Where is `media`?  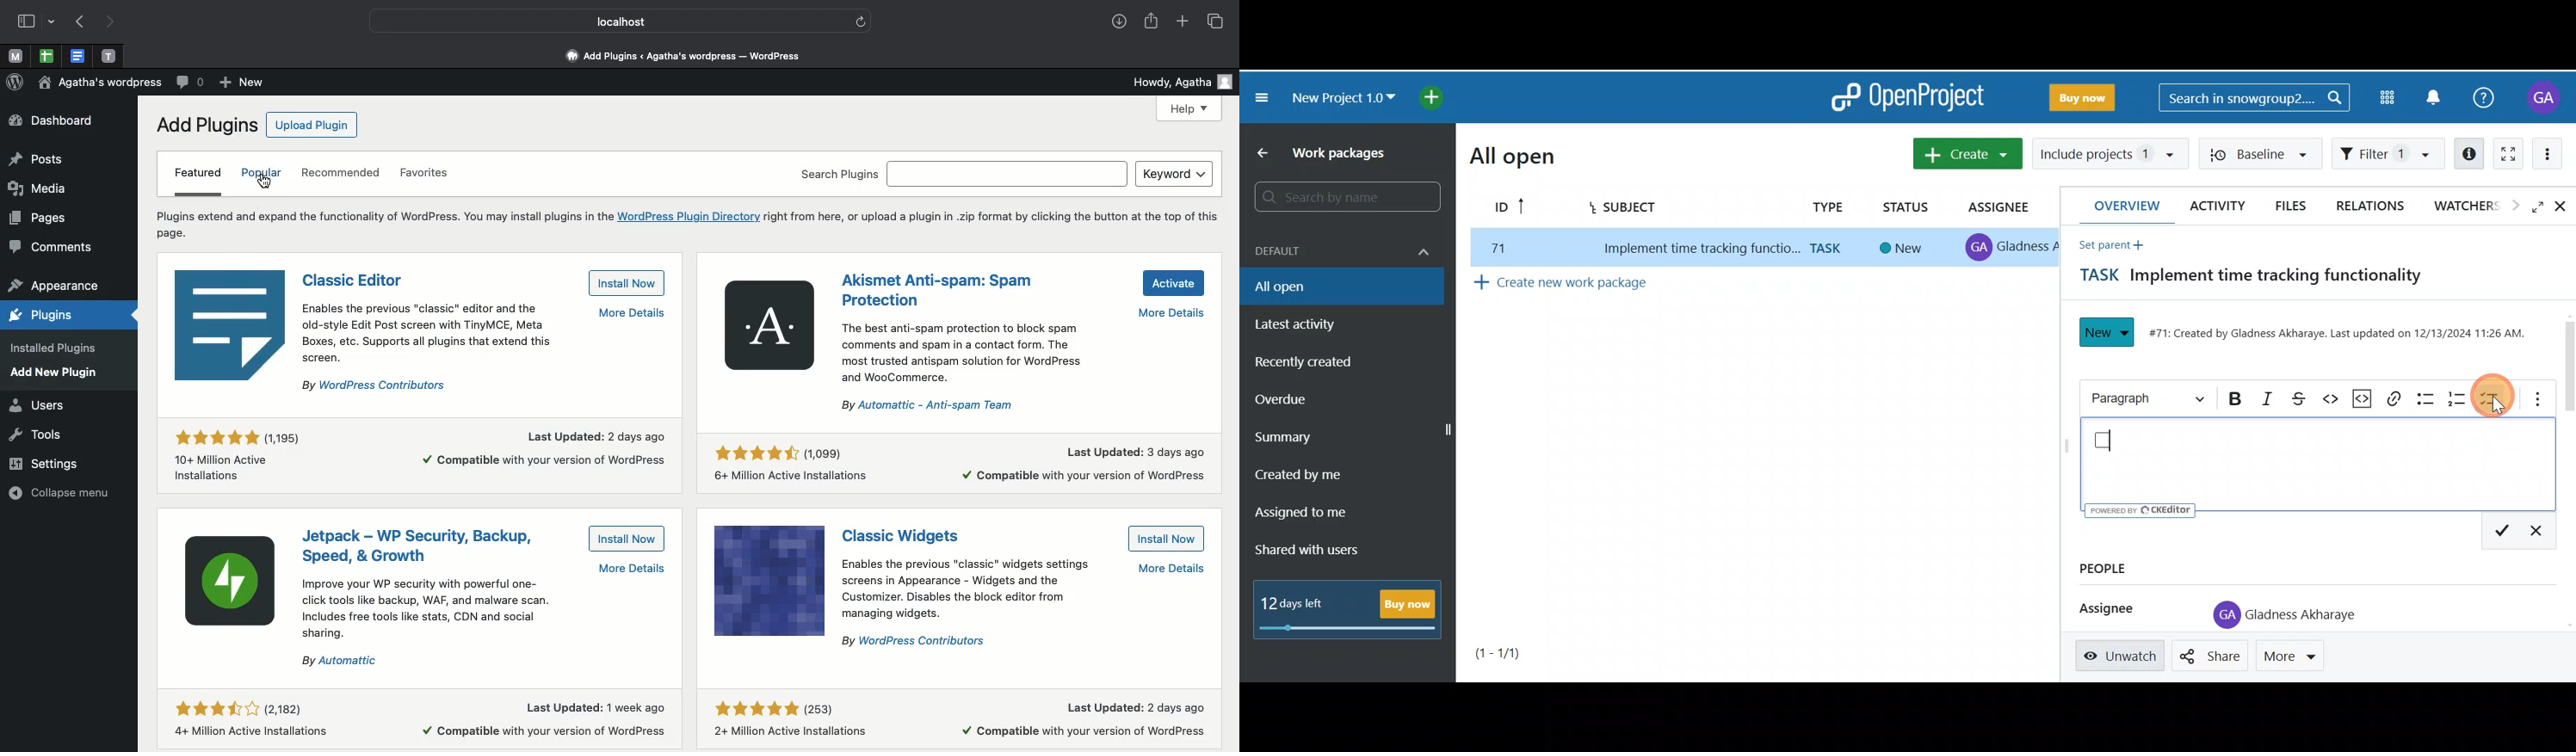
media is located at coordinates (39, 188).